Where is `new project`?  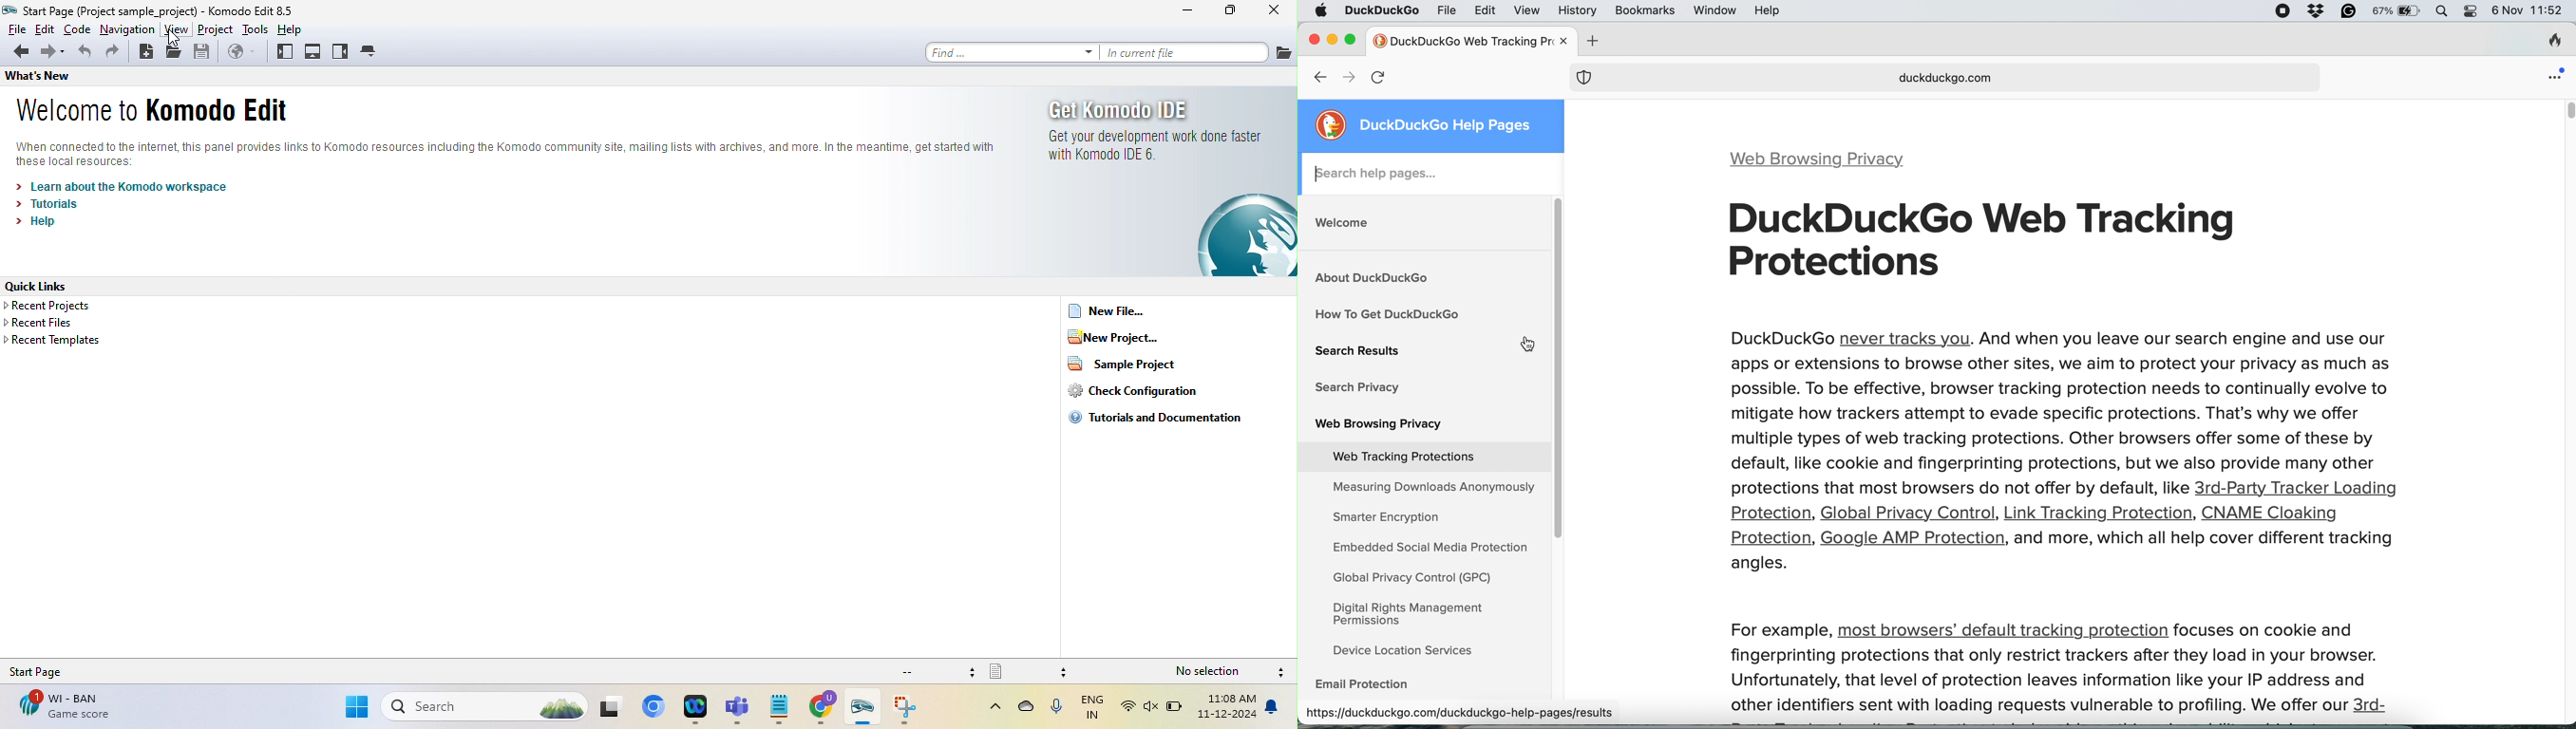 new project is located at coordinates (1138, 336).